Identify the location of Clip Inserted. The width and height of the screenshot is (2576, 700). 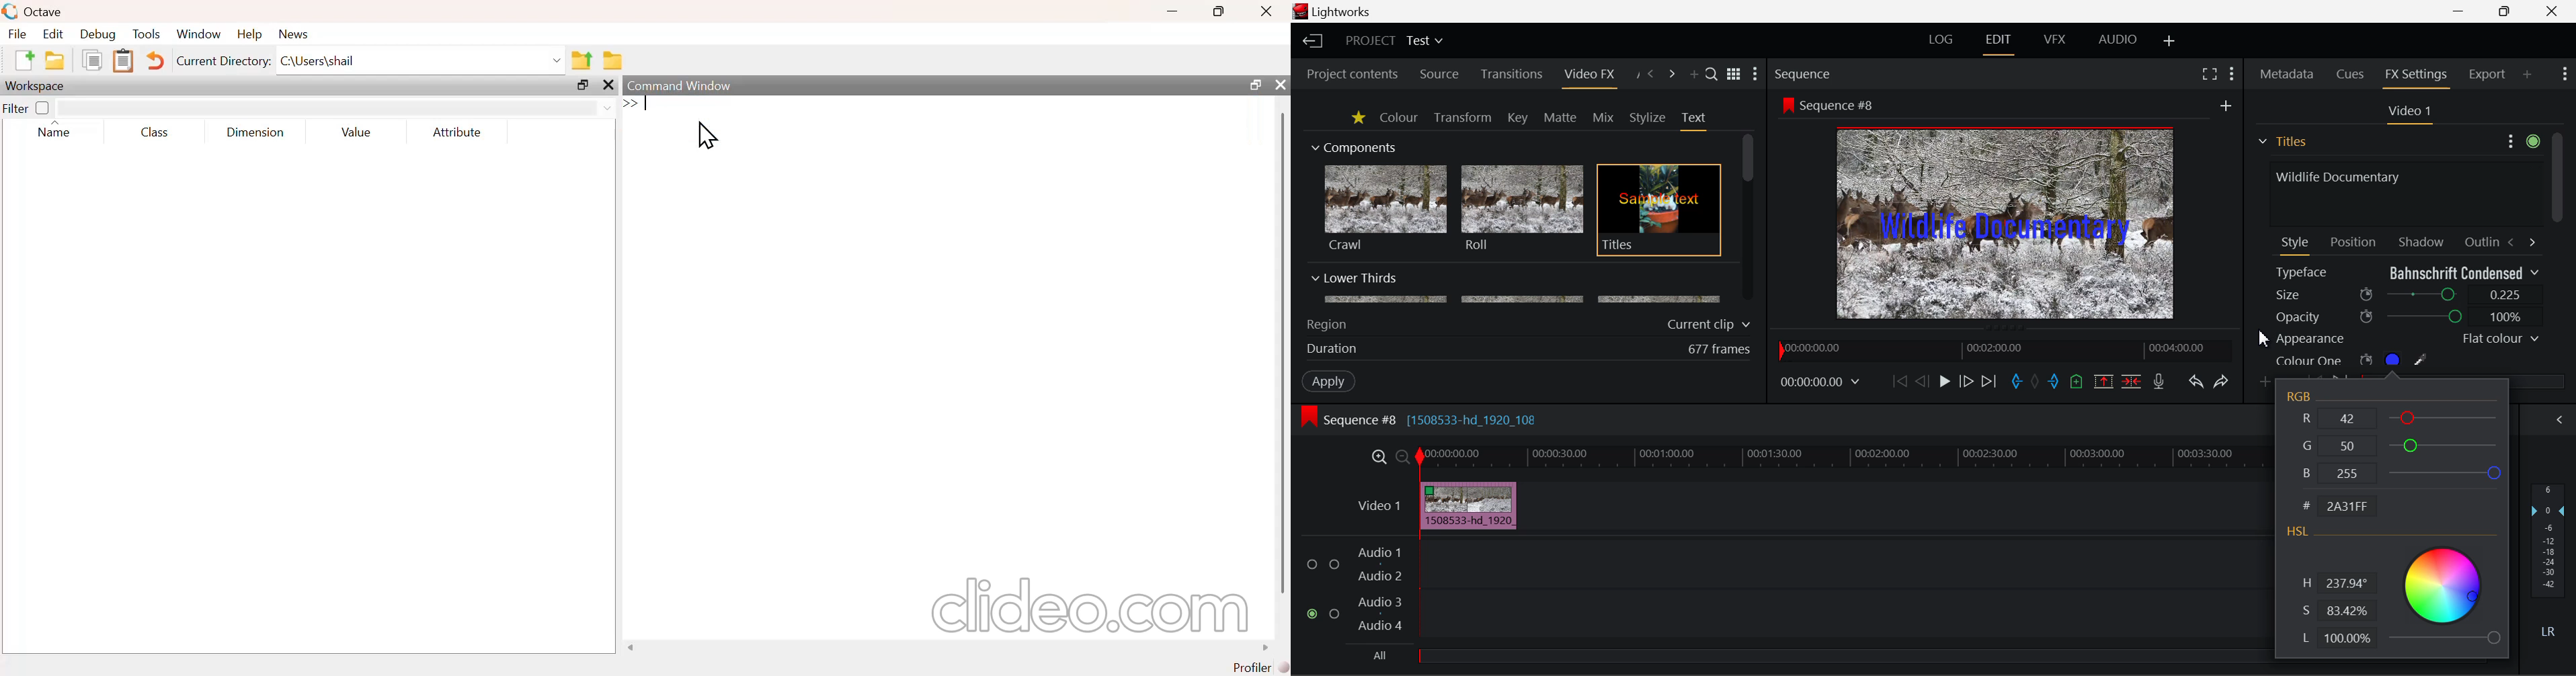
(1465, 506).